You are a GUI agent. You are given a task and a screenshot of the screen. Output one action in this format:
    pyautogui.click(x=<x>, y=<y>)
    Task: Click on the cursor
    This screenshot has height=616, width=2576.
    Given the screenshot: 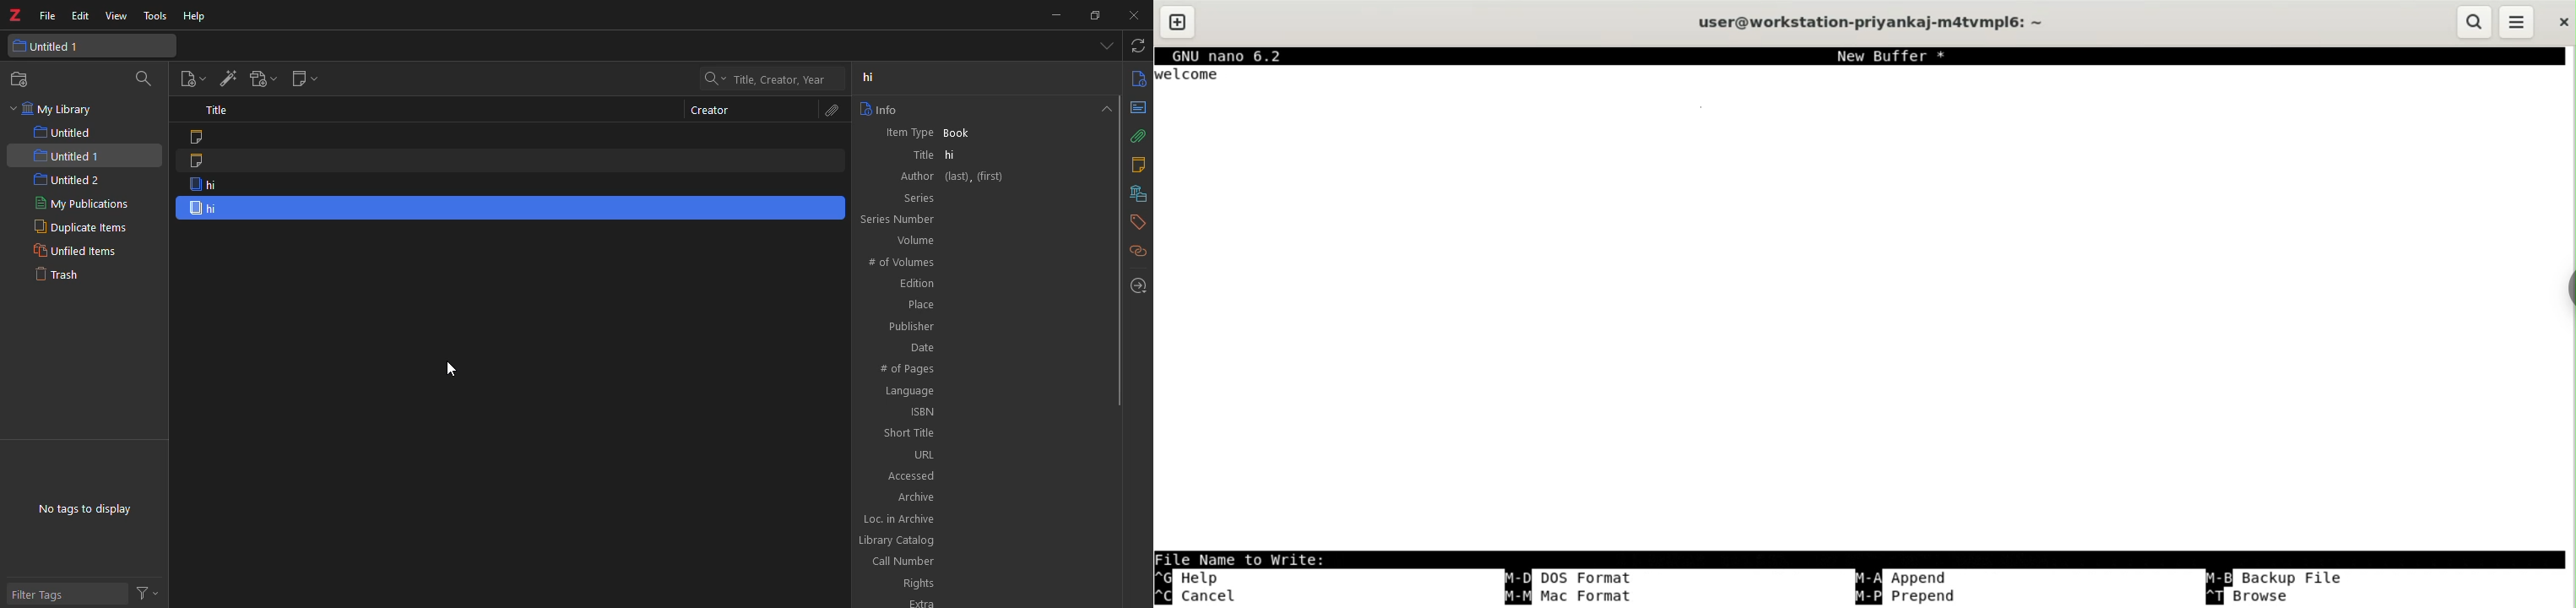 What is the action you would take?
    pyautogui.click(x=451, y=369)
    